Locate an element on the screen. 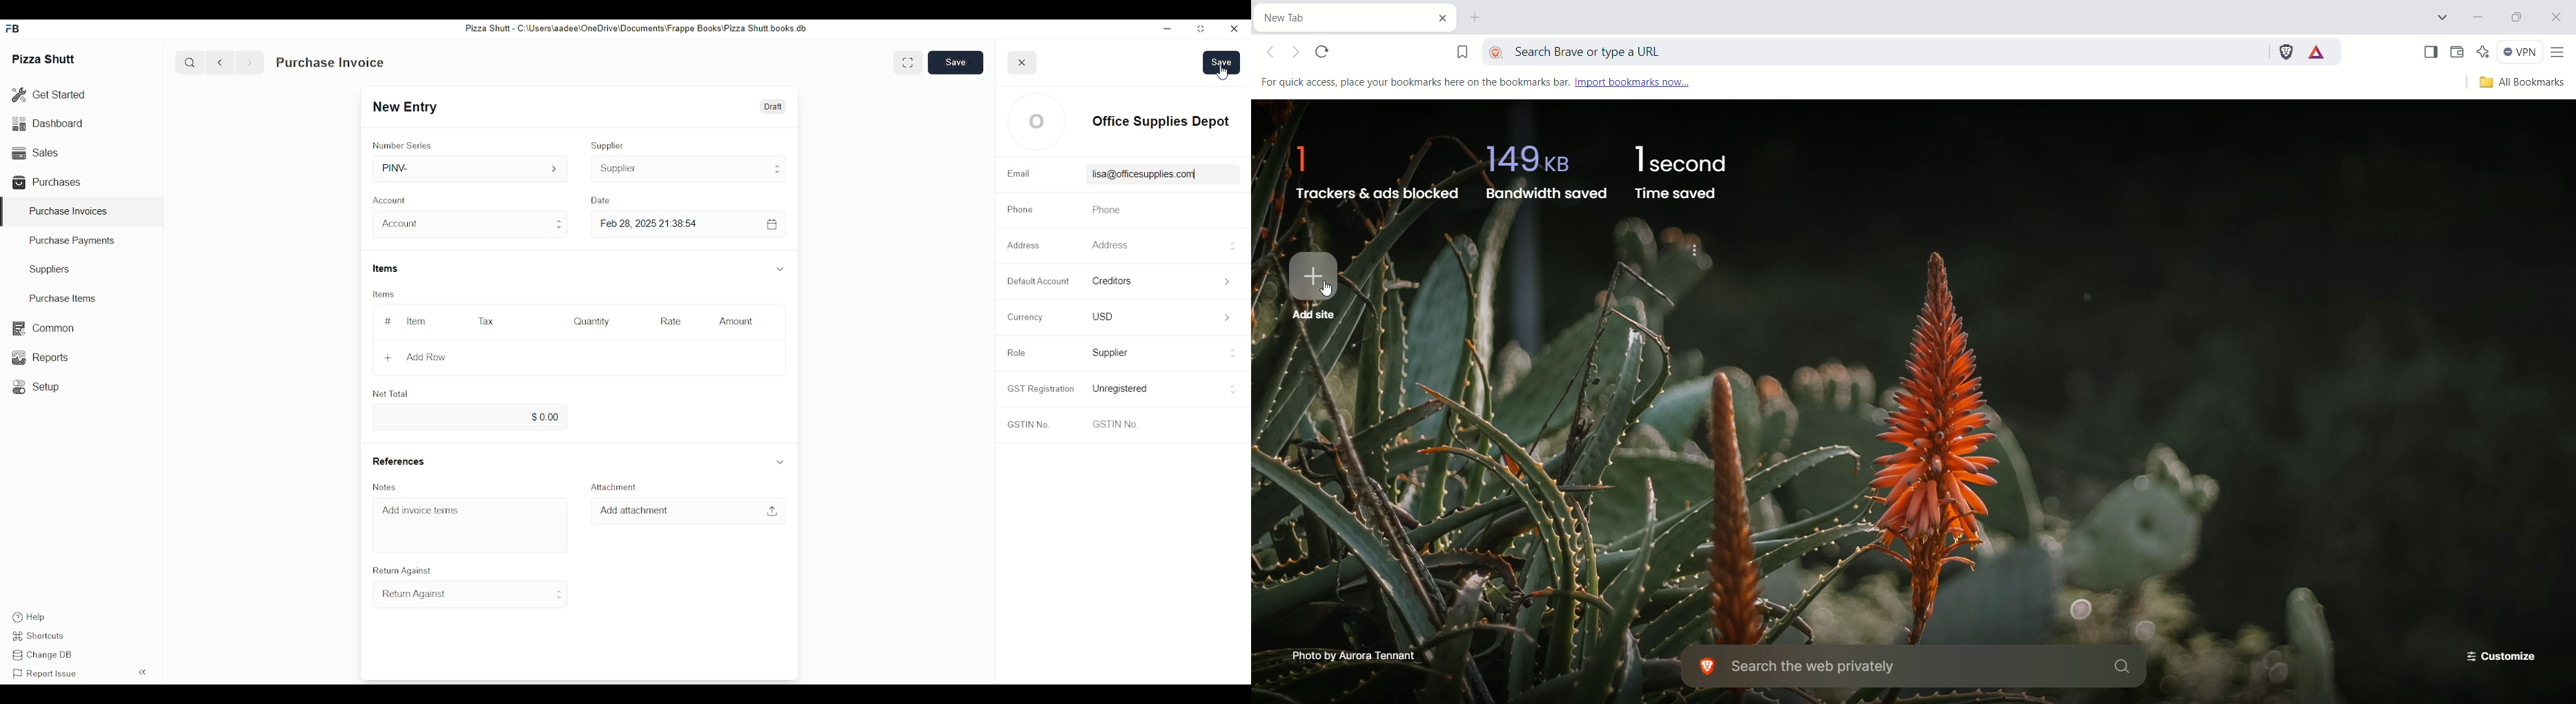 Image resolution: width=2576 pixels, height=728 pixels. Return Against is located at coordinates (400, 571).